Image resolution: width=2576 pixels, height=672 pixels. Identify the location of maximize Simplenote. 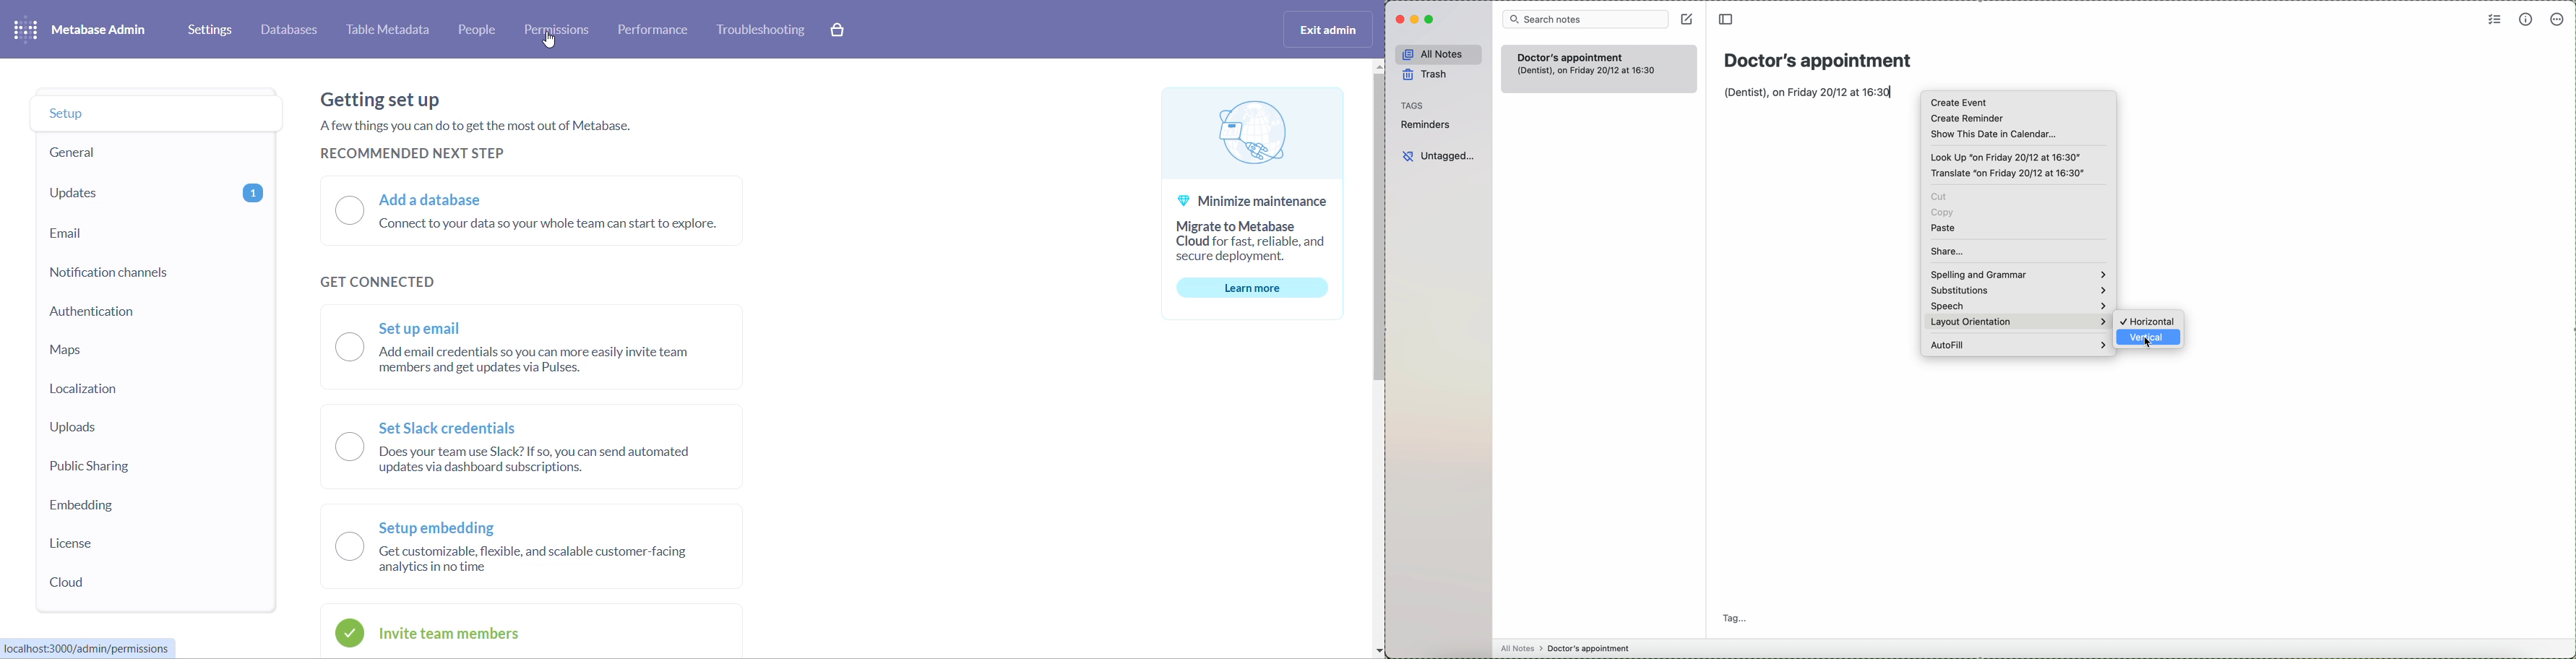
(1431, 20).